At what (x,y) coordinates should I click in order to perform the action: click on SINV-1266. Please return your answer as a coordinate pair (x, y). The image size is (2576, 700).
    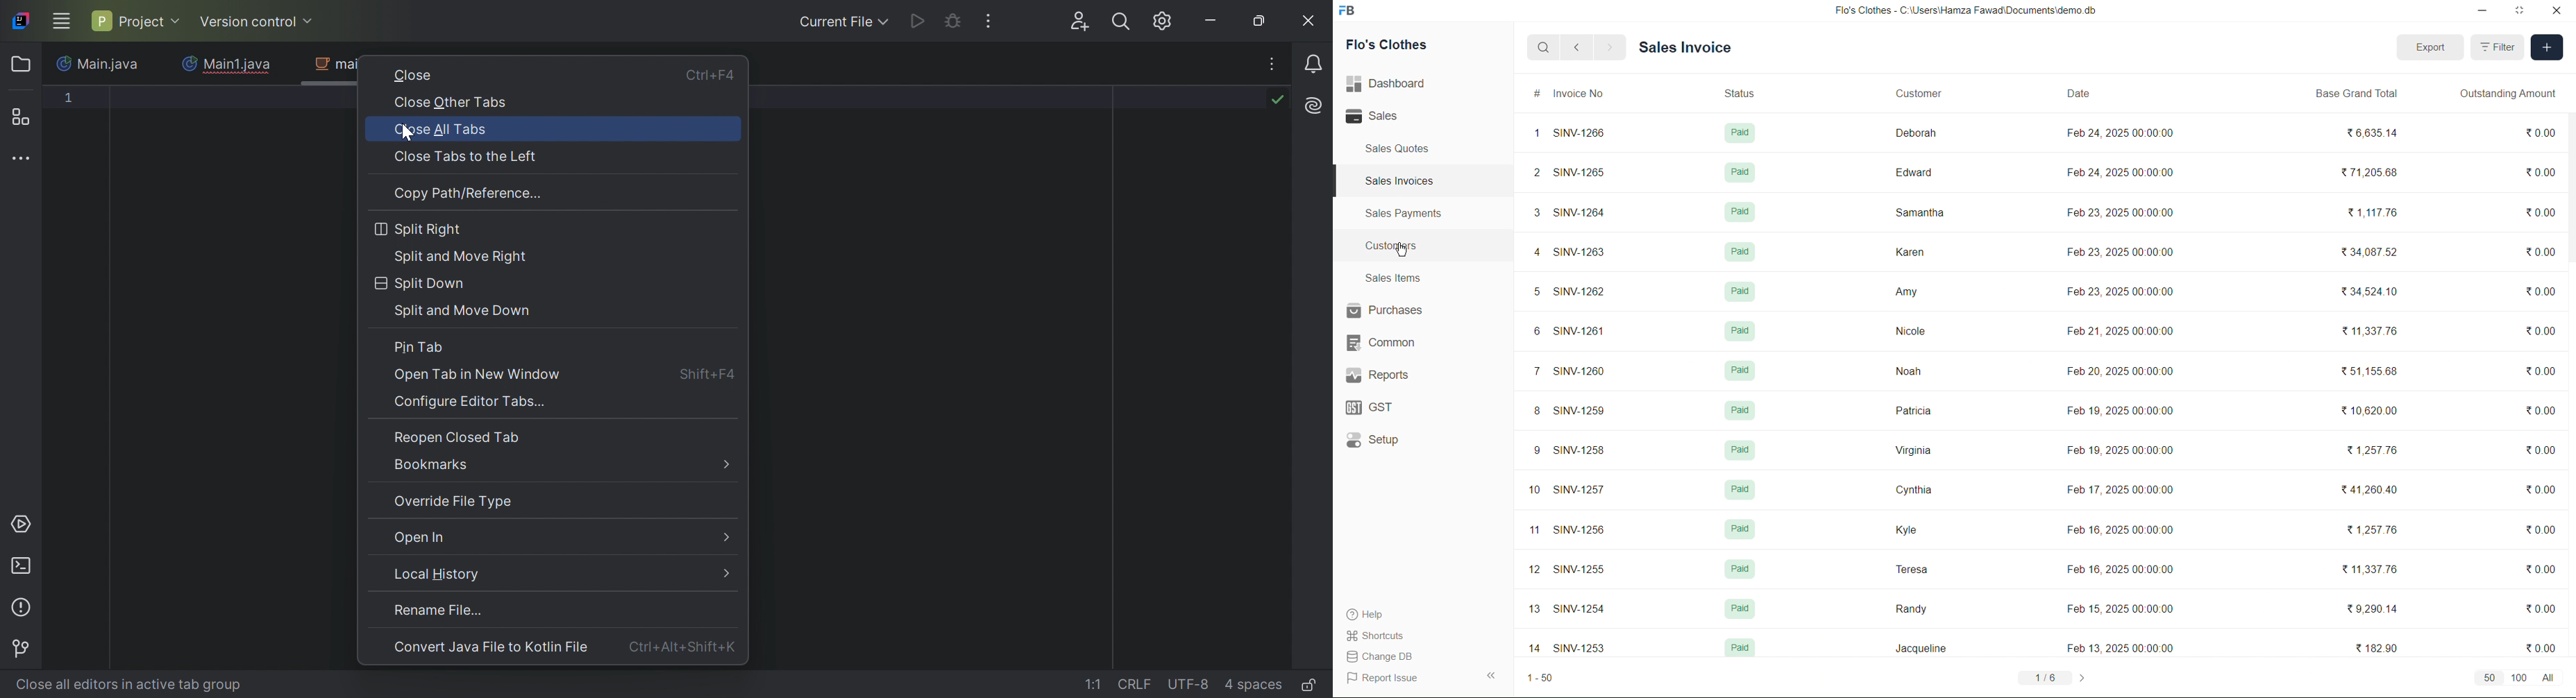
    Looking at the image, I should click on (1578, 133).